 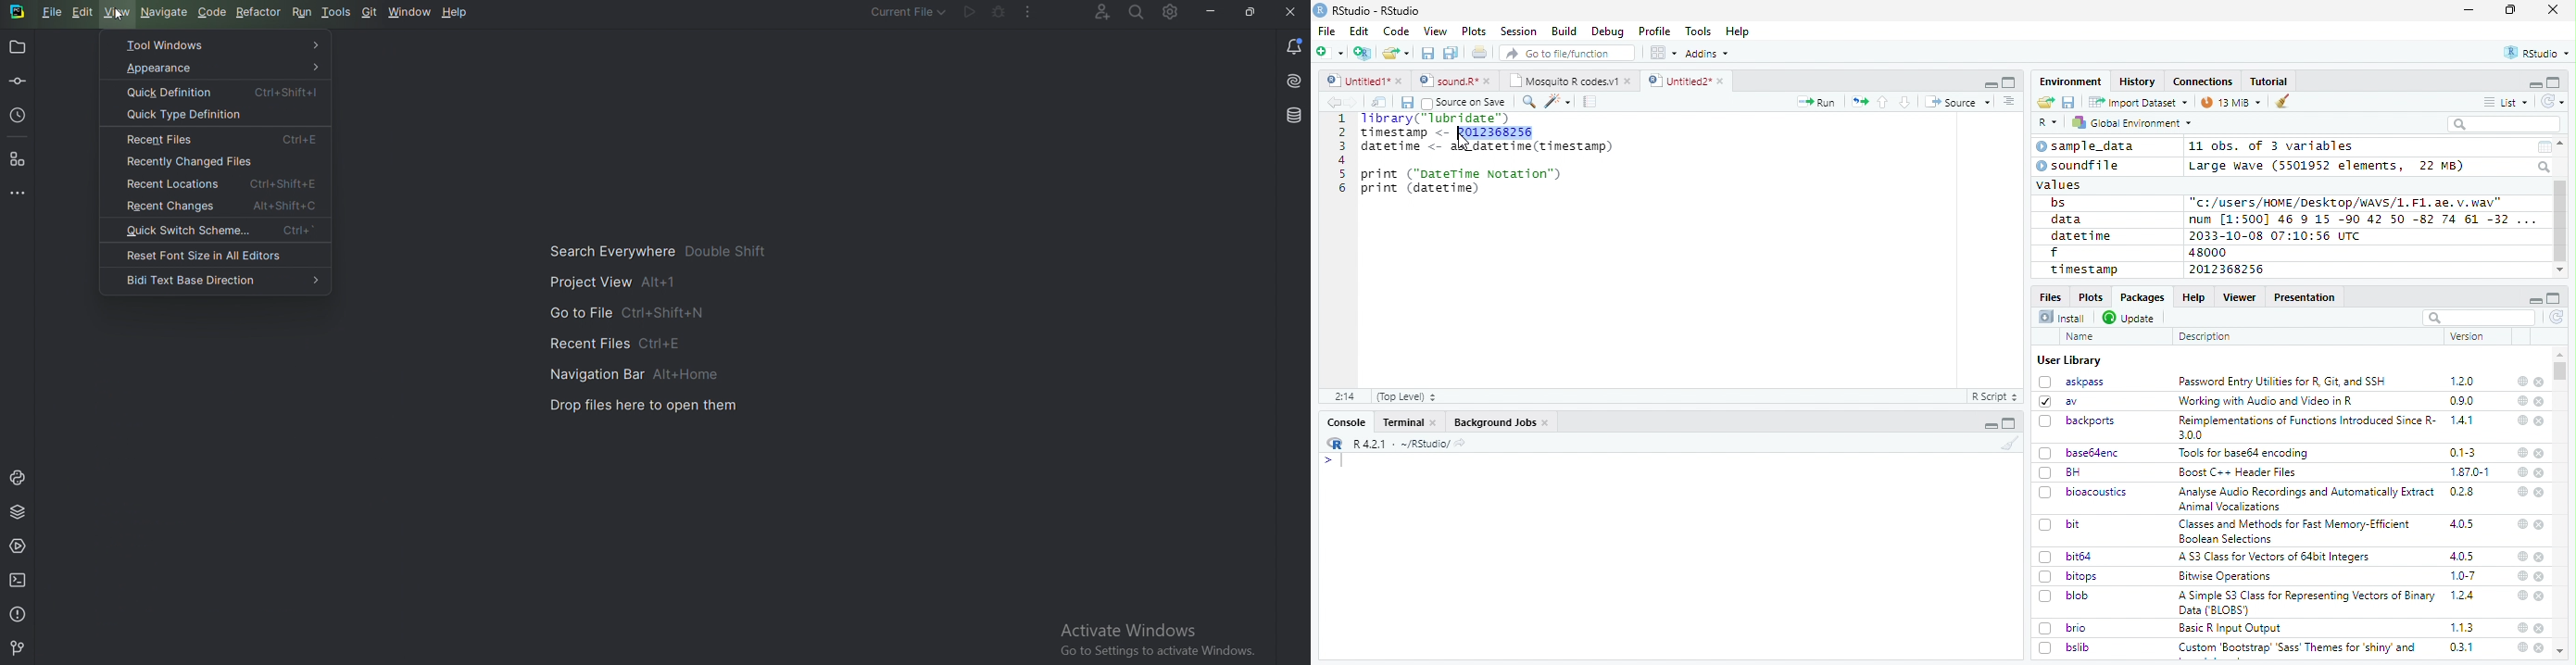 I want to click on Save all the open documents, so click(x=1451, y=54).